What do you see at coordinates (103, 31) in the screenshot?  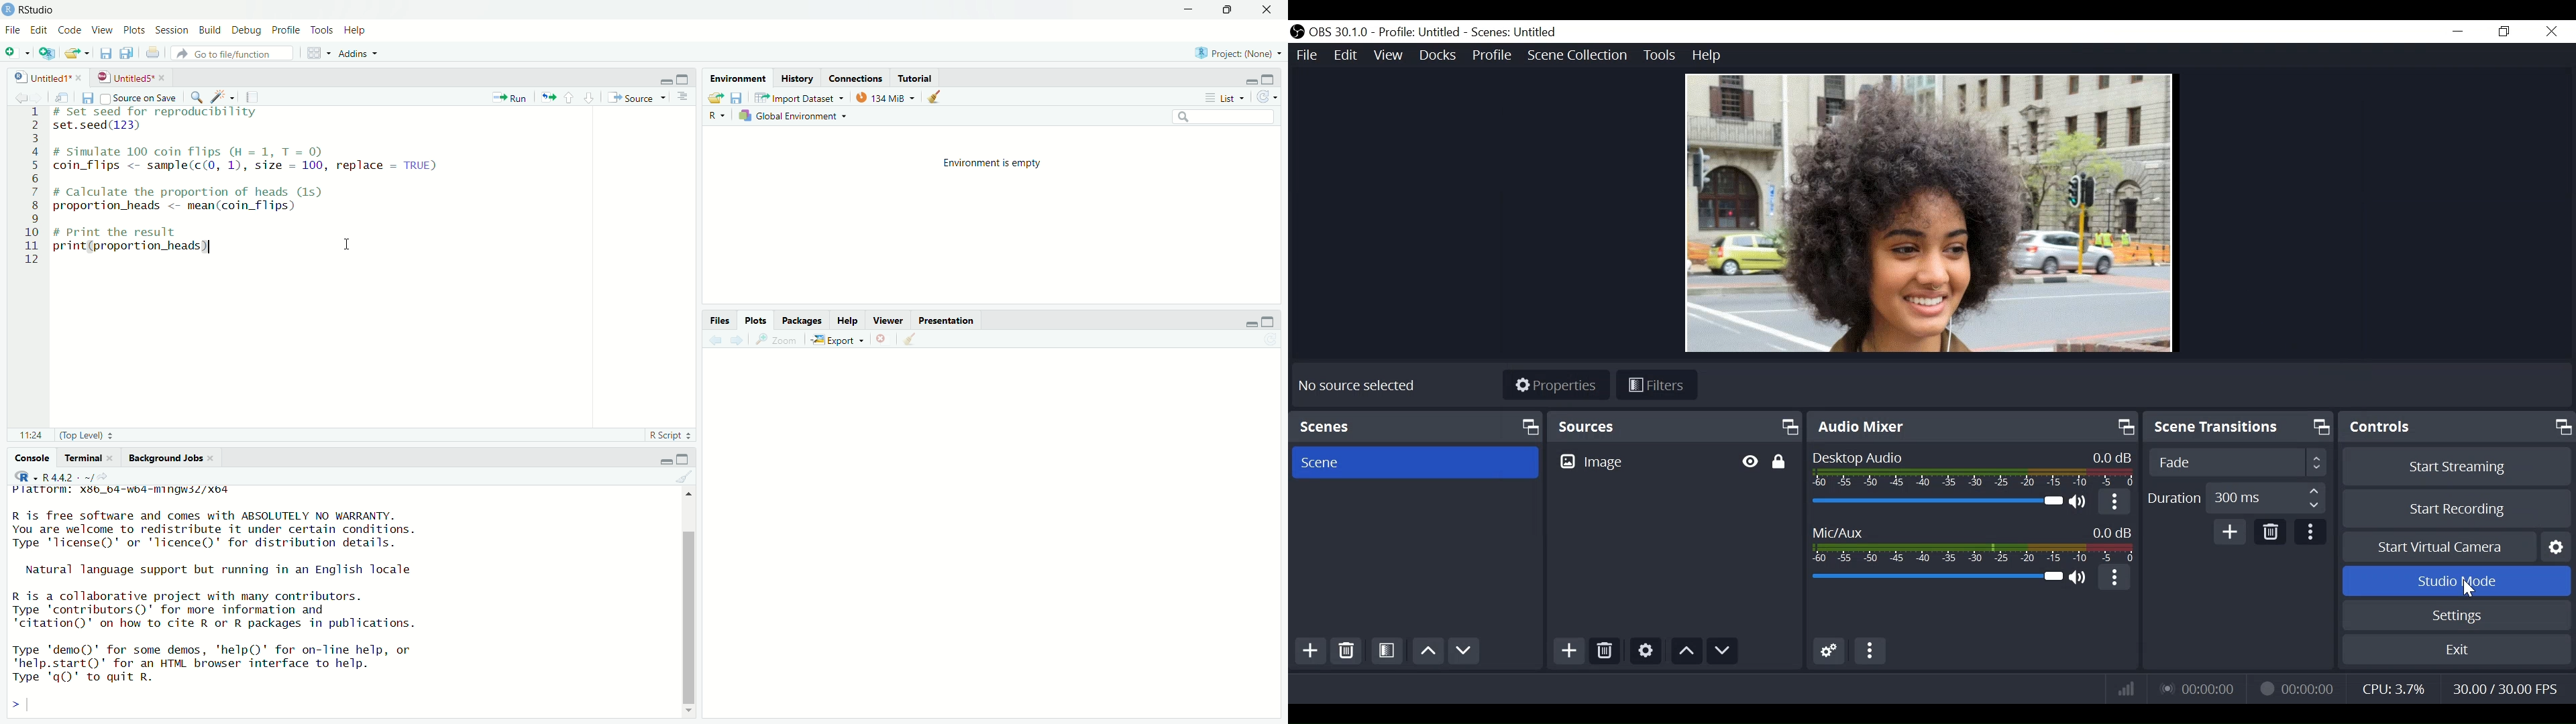 I see `view` at bounding box center [103, 31].